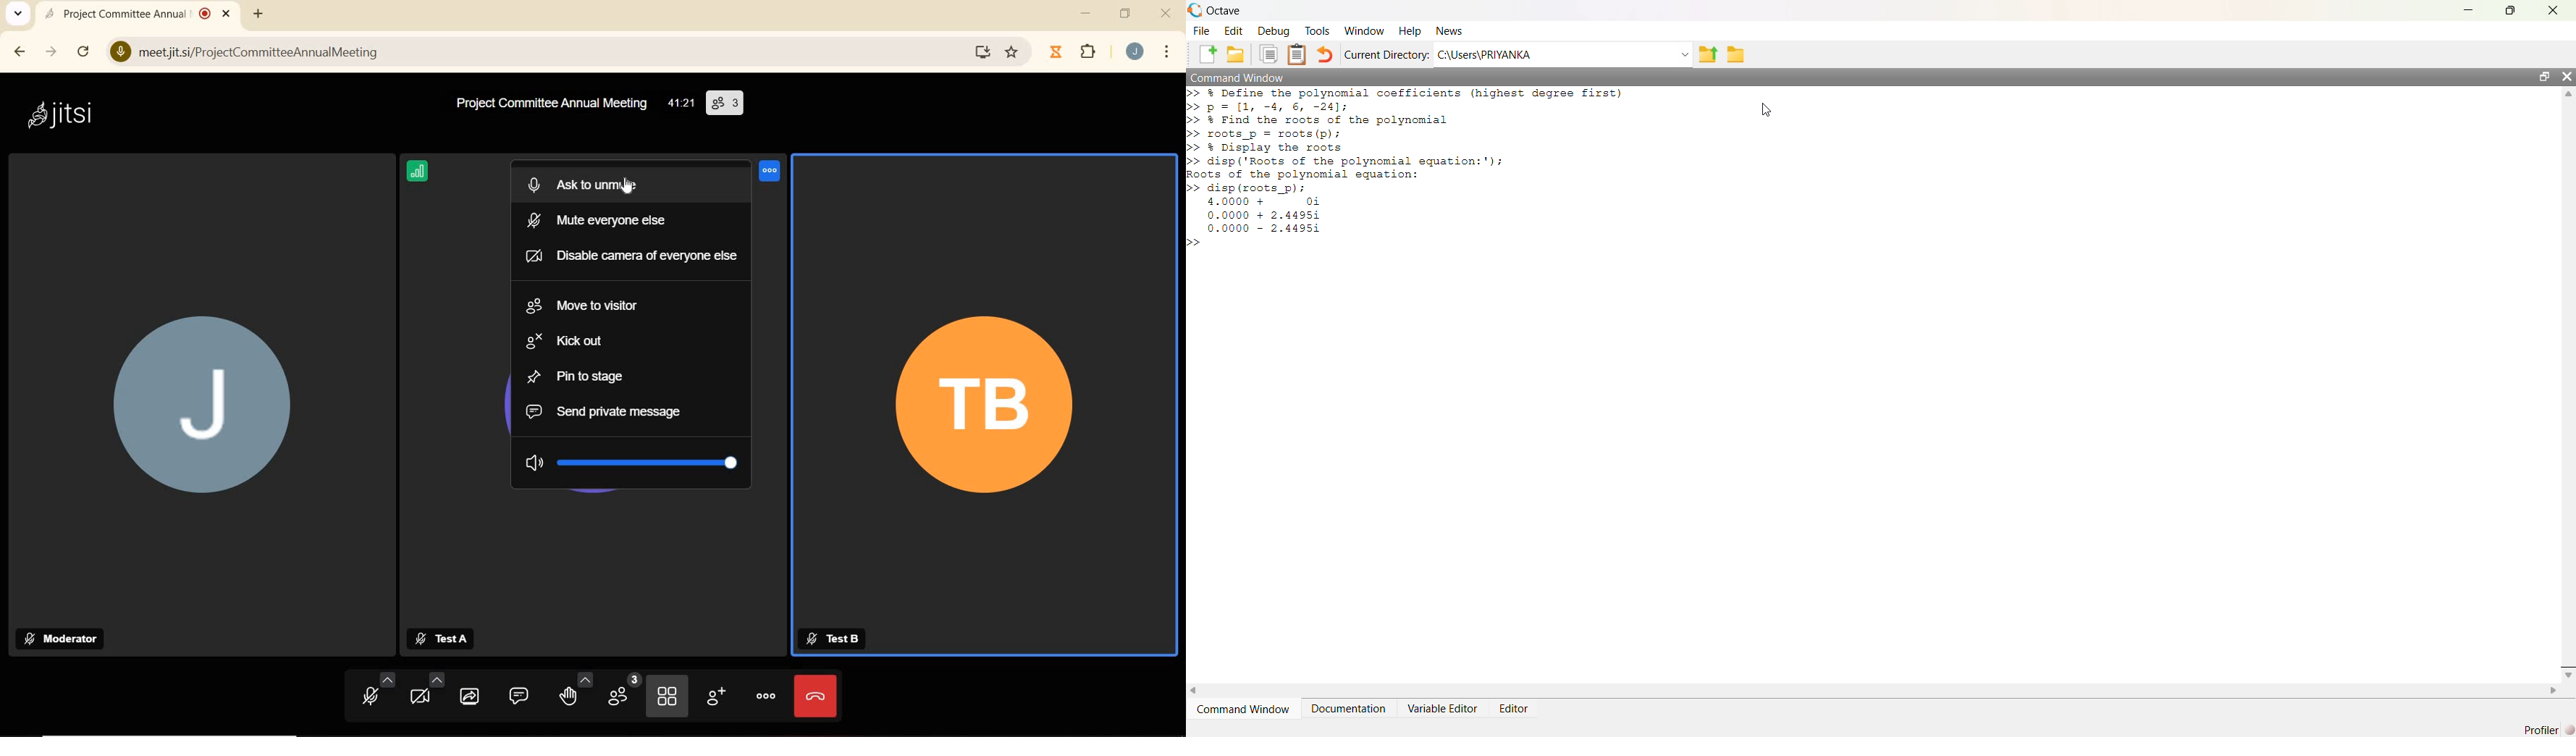 The image size is (2576, 756). What do you see at coordinates (1564, 55) in the screenshot?
I see `C:\Users\PRIYANKA` at bounding box center [1564, 55].